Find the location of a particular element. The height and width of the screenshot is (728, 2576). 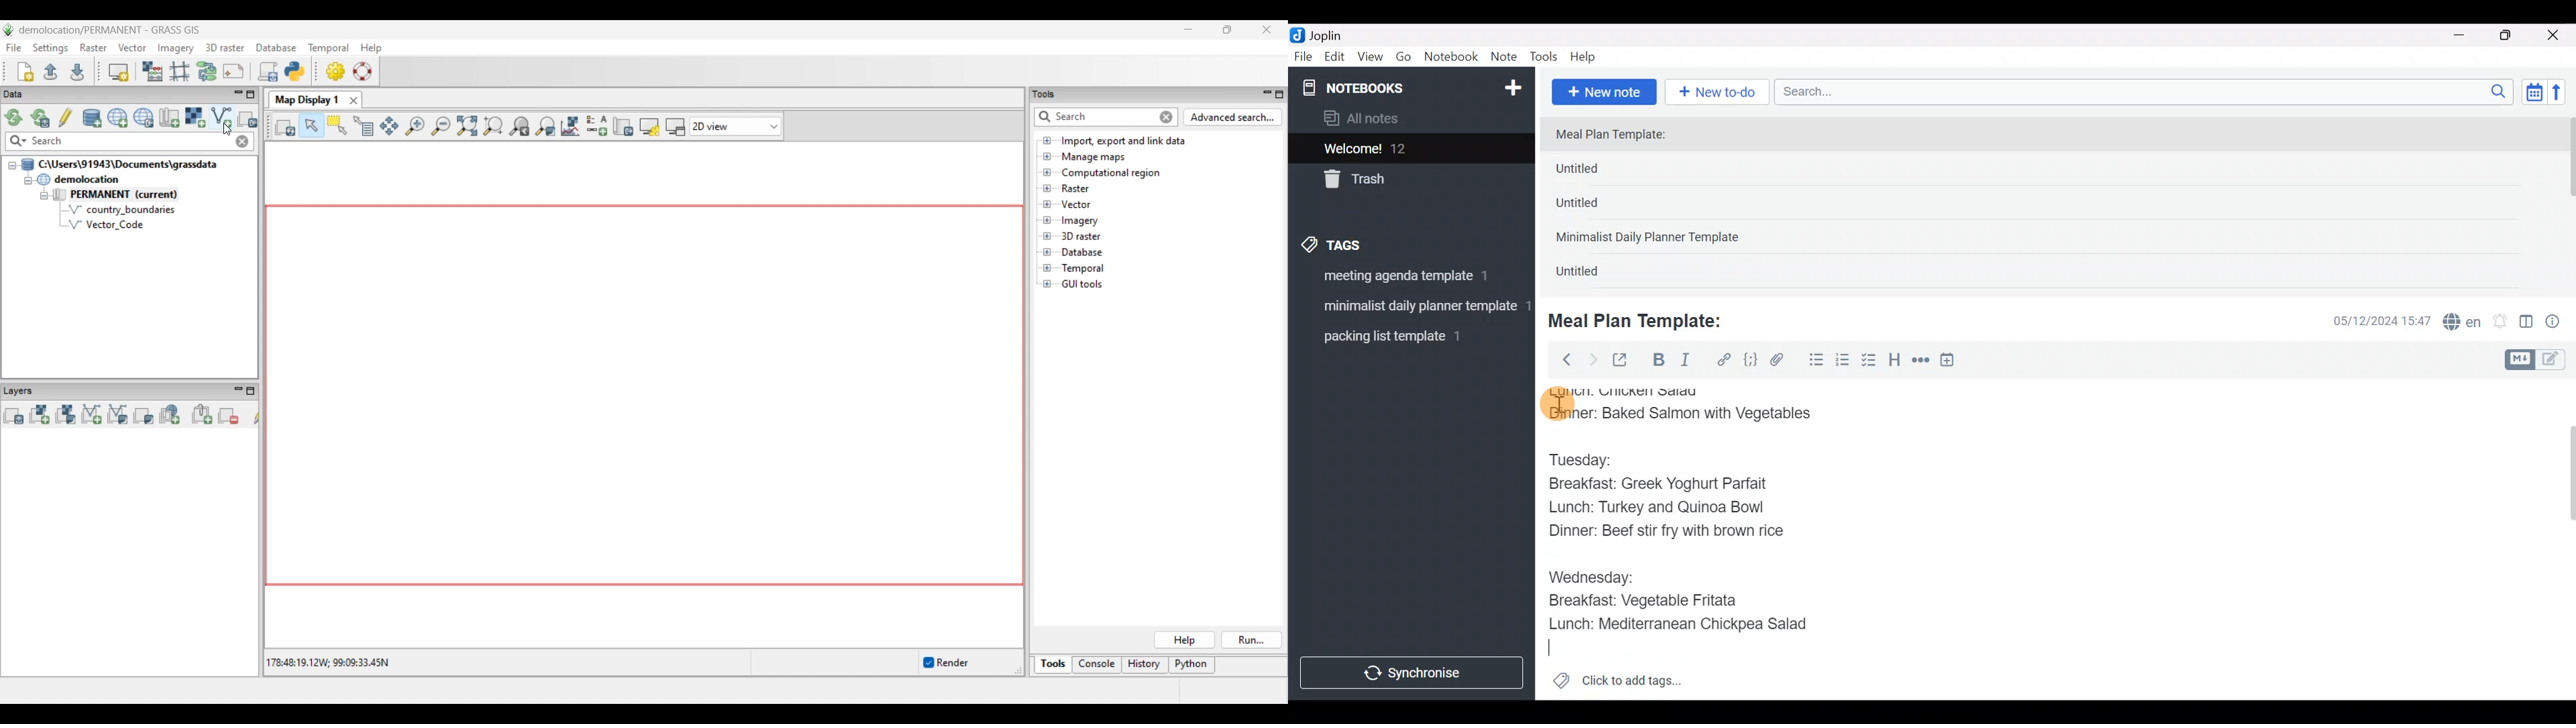

Heading is located at coordinates (1895, 362).